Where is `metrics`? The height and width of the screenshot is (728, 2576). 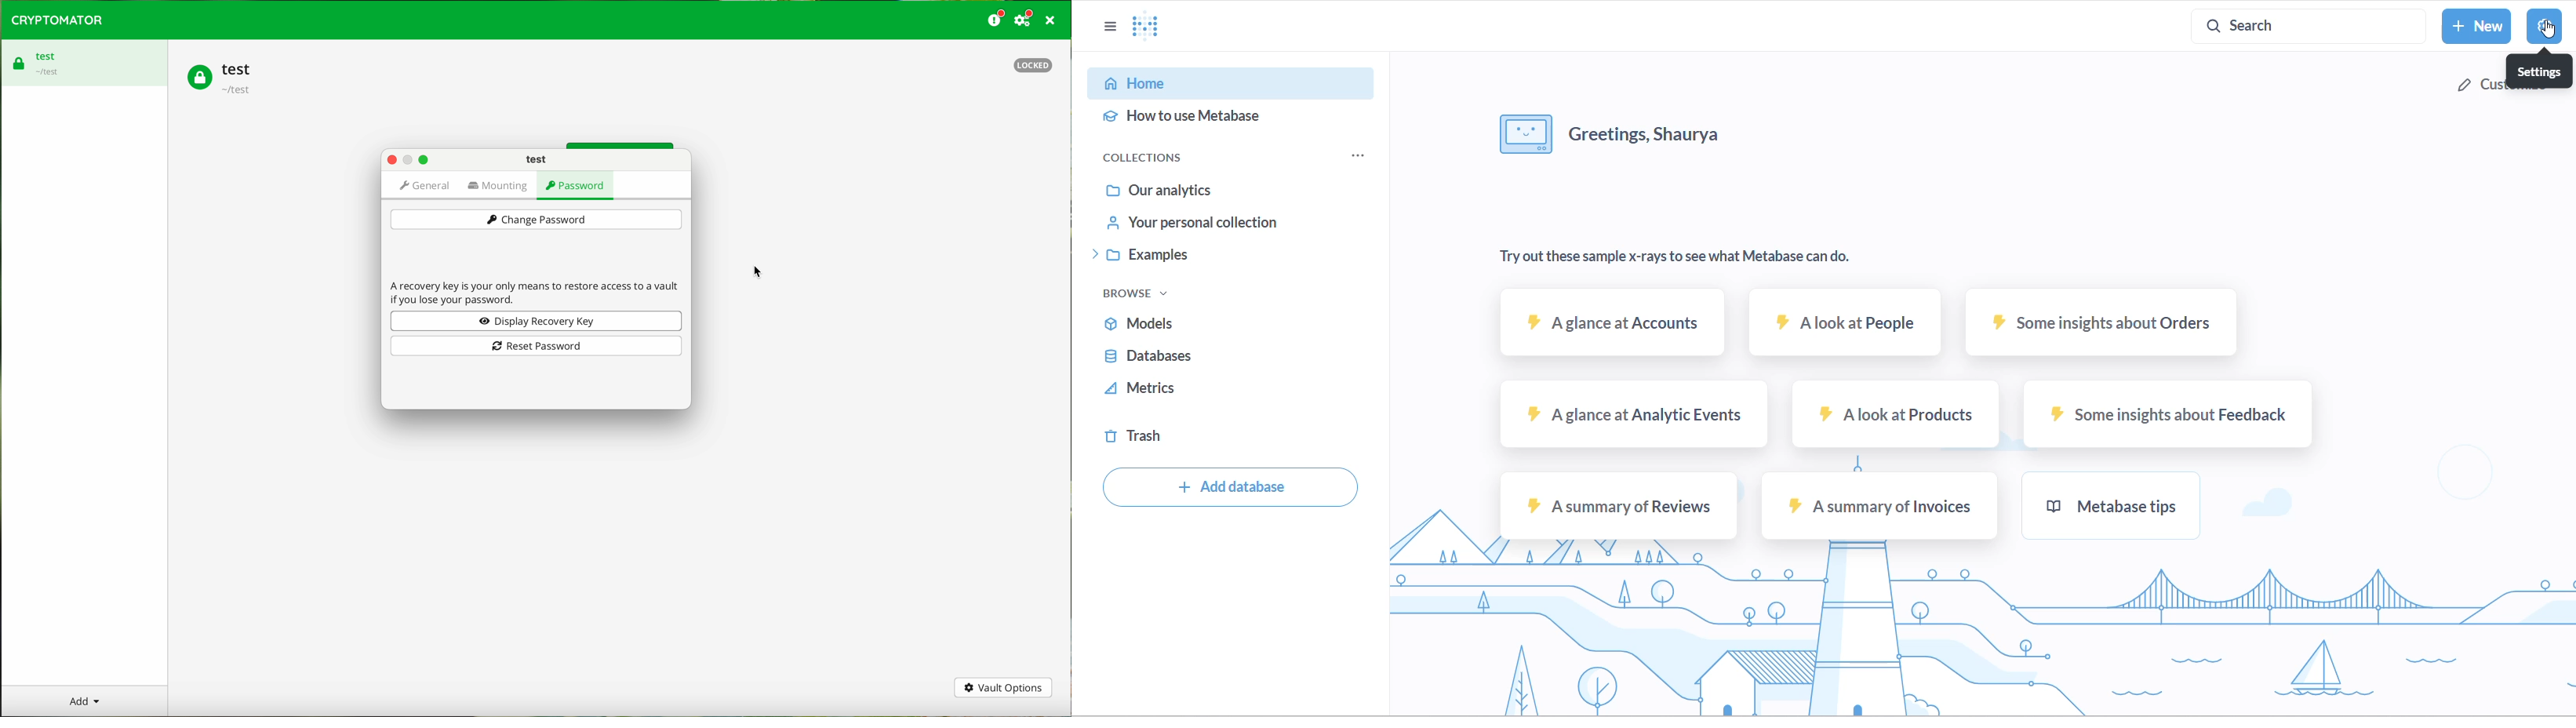
metrics is located at coordinates (1173, 391).